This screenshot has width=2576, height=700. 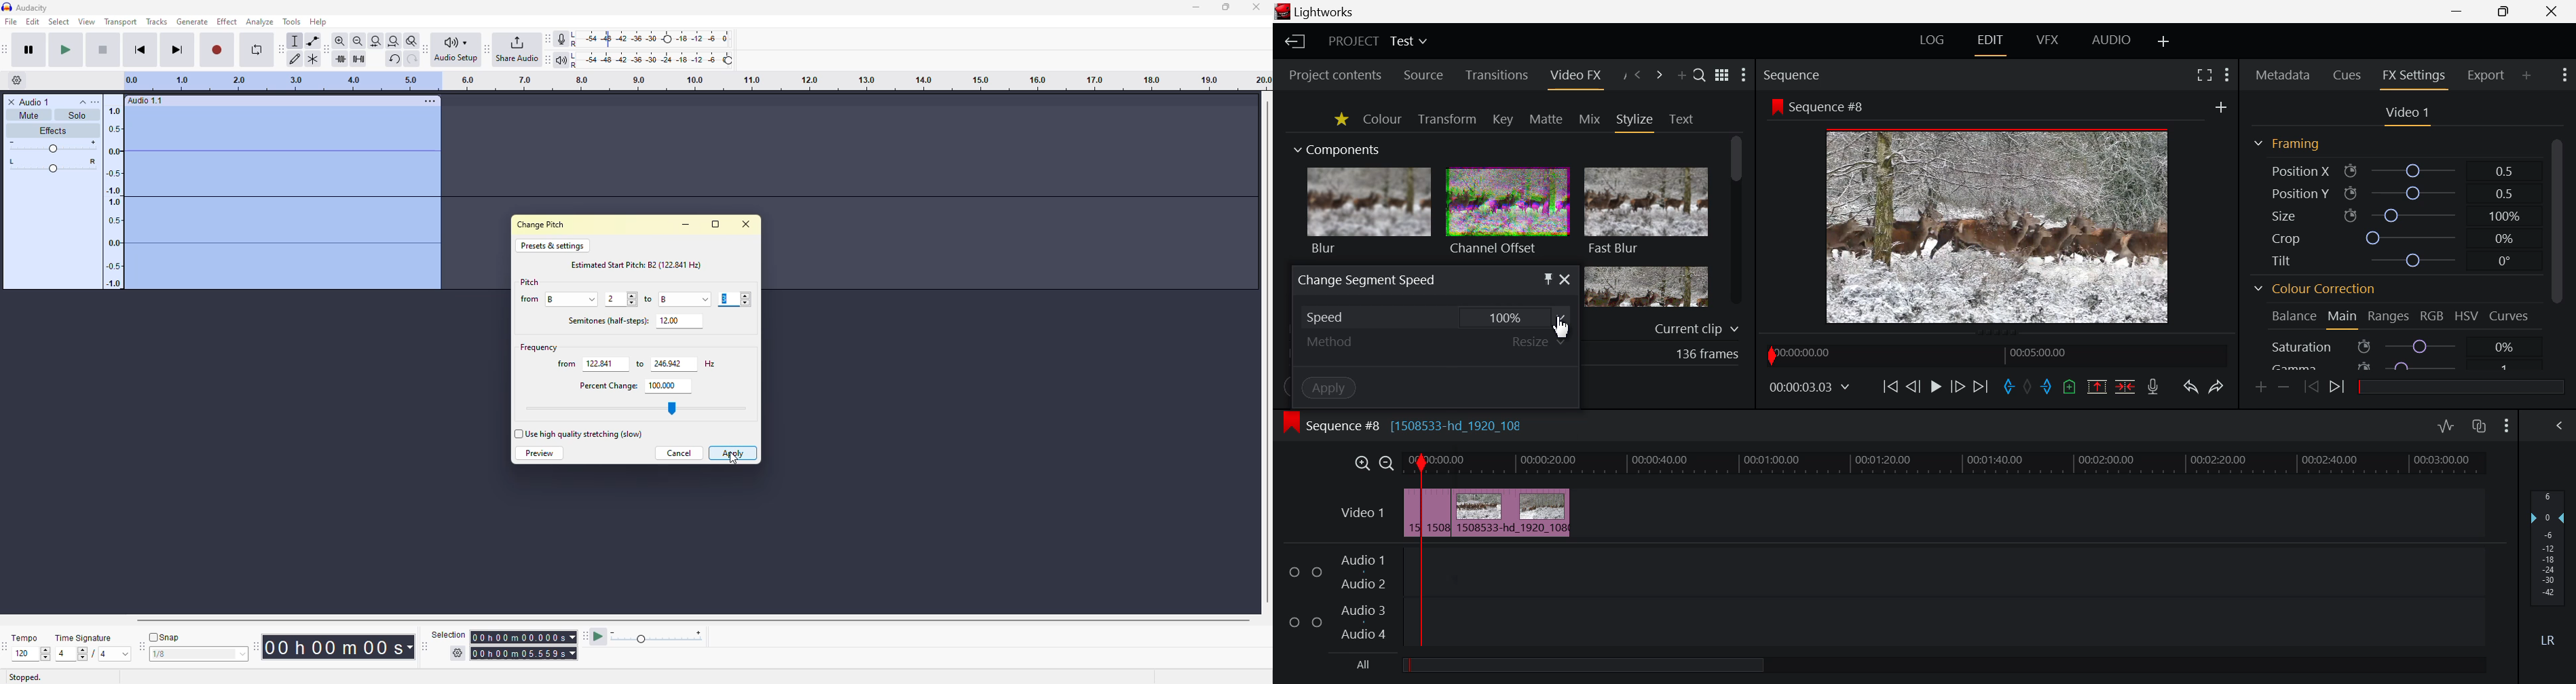 What do you see at coordinates (66, 50) in the screenshot?
I see `play` at bounding box center [66, 50].